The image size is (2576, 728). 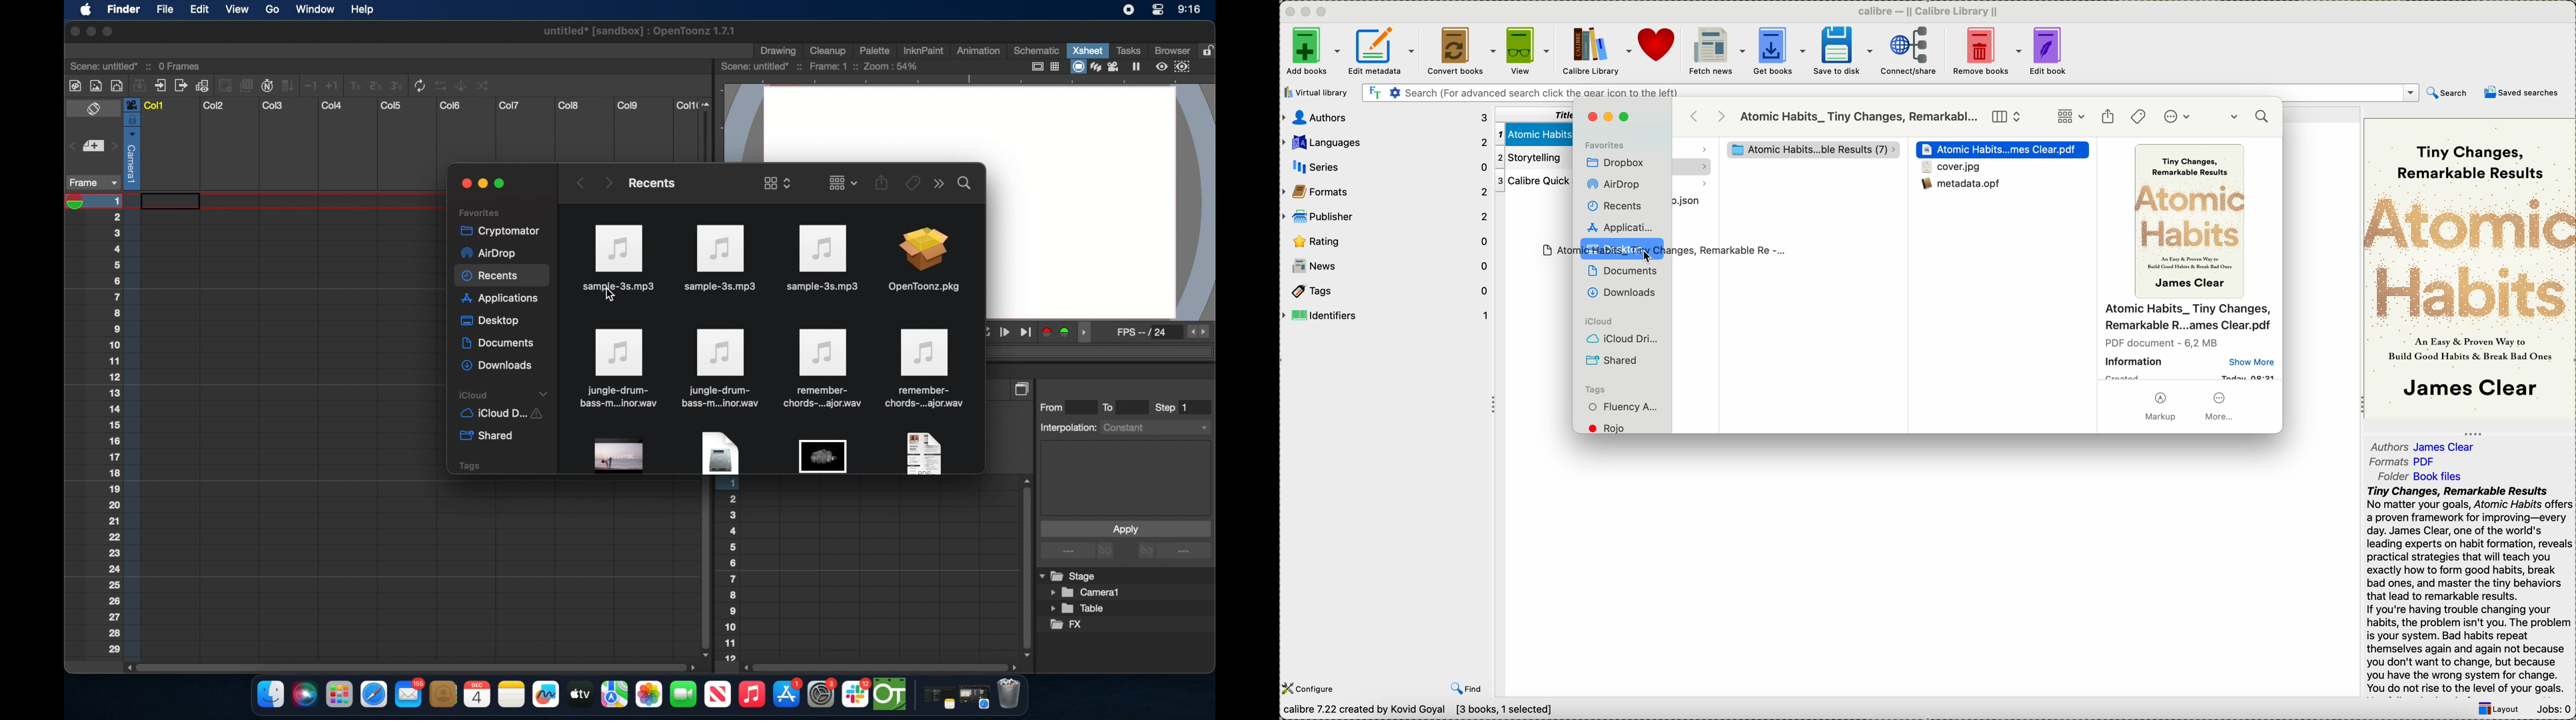 What do you see at coordinates (1987, 52) in the screenshot?
I see `remove books` at bounding box center [1987, 52].